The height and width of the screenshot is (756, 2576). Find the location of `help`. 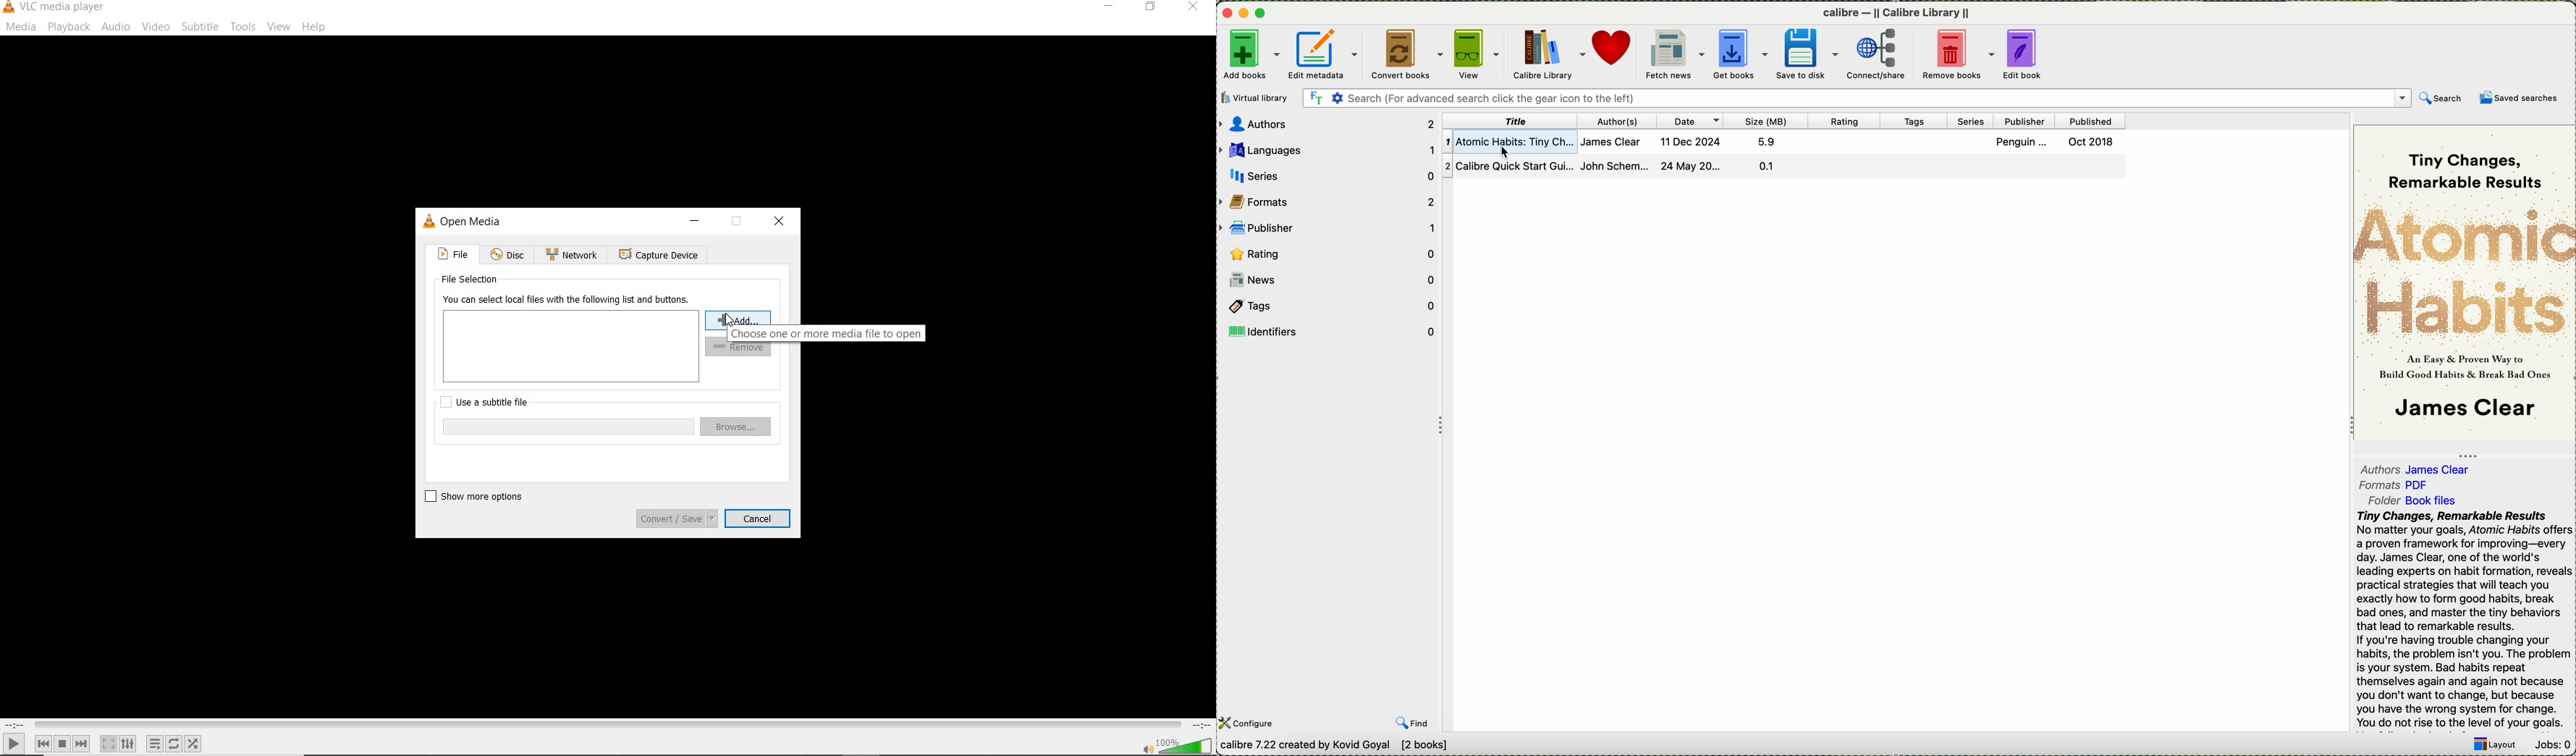

help is located at coordinates (314, 28).